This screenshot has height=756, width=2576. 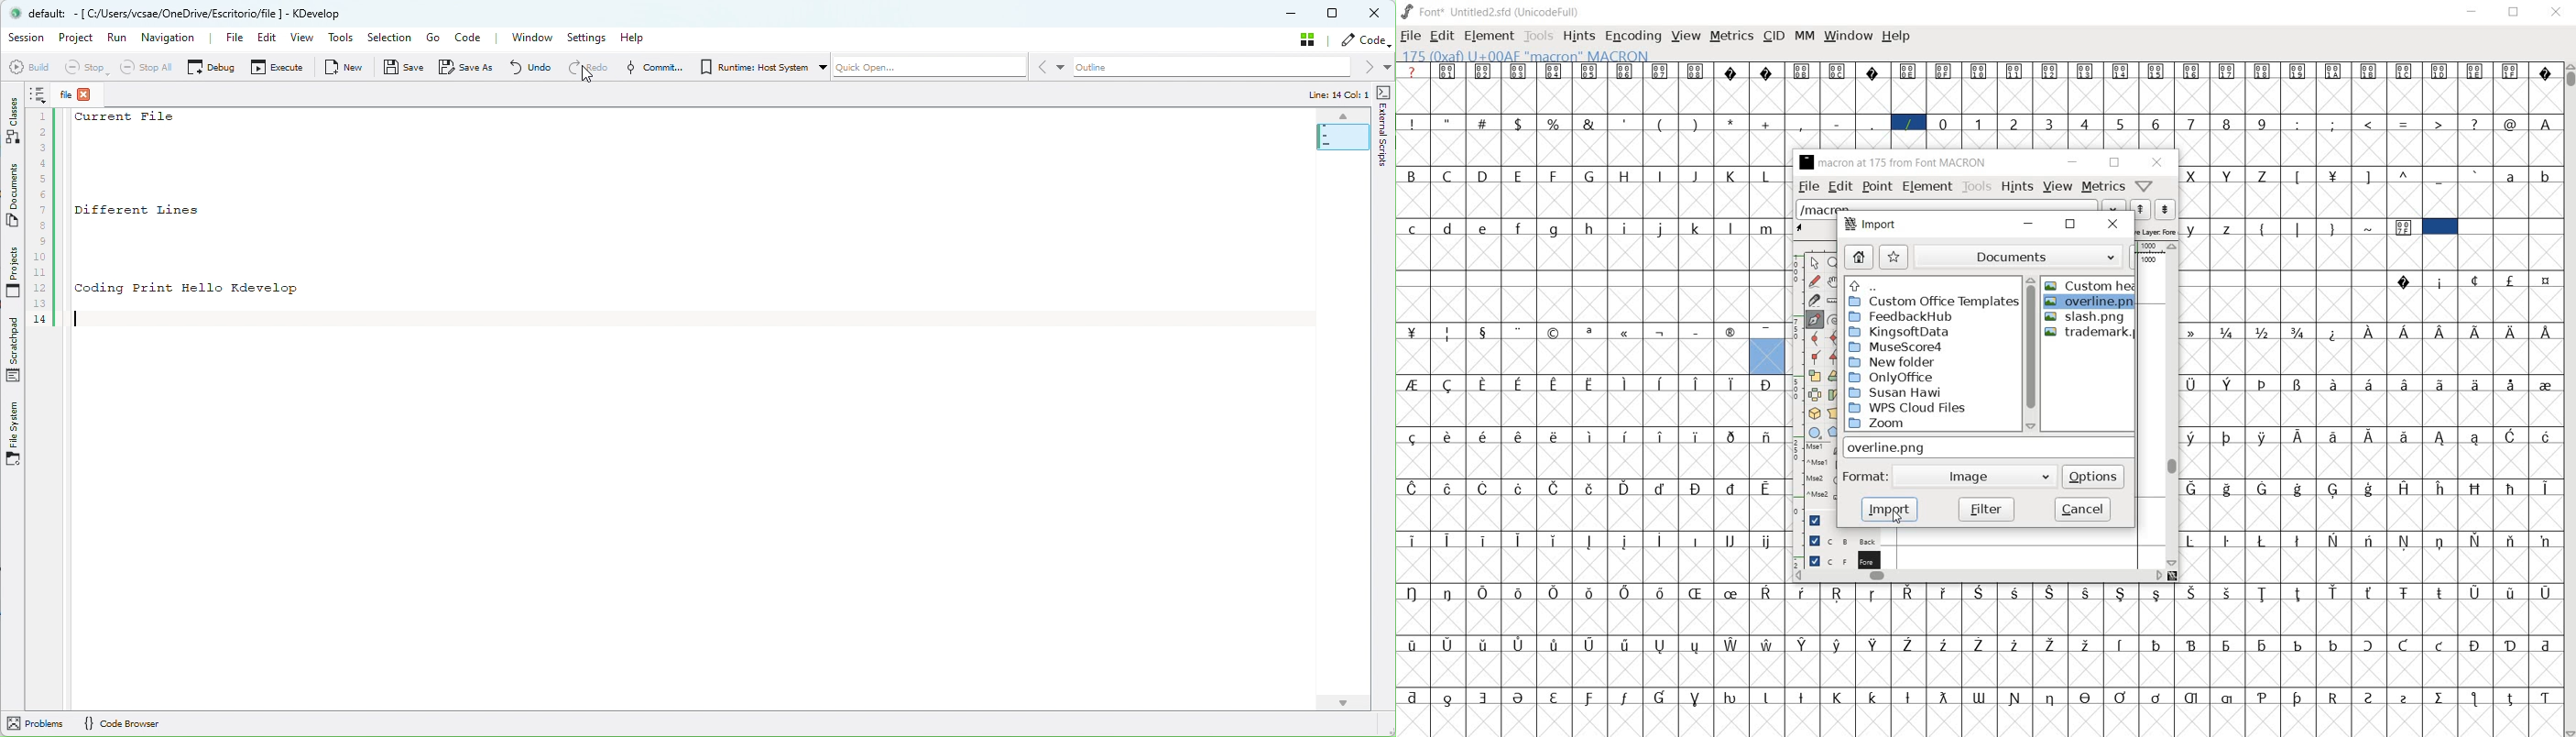 What do you see at coordinates (2440, 541) in the screenshot?
I see `Symbol` at bounding box center [2440, 541].